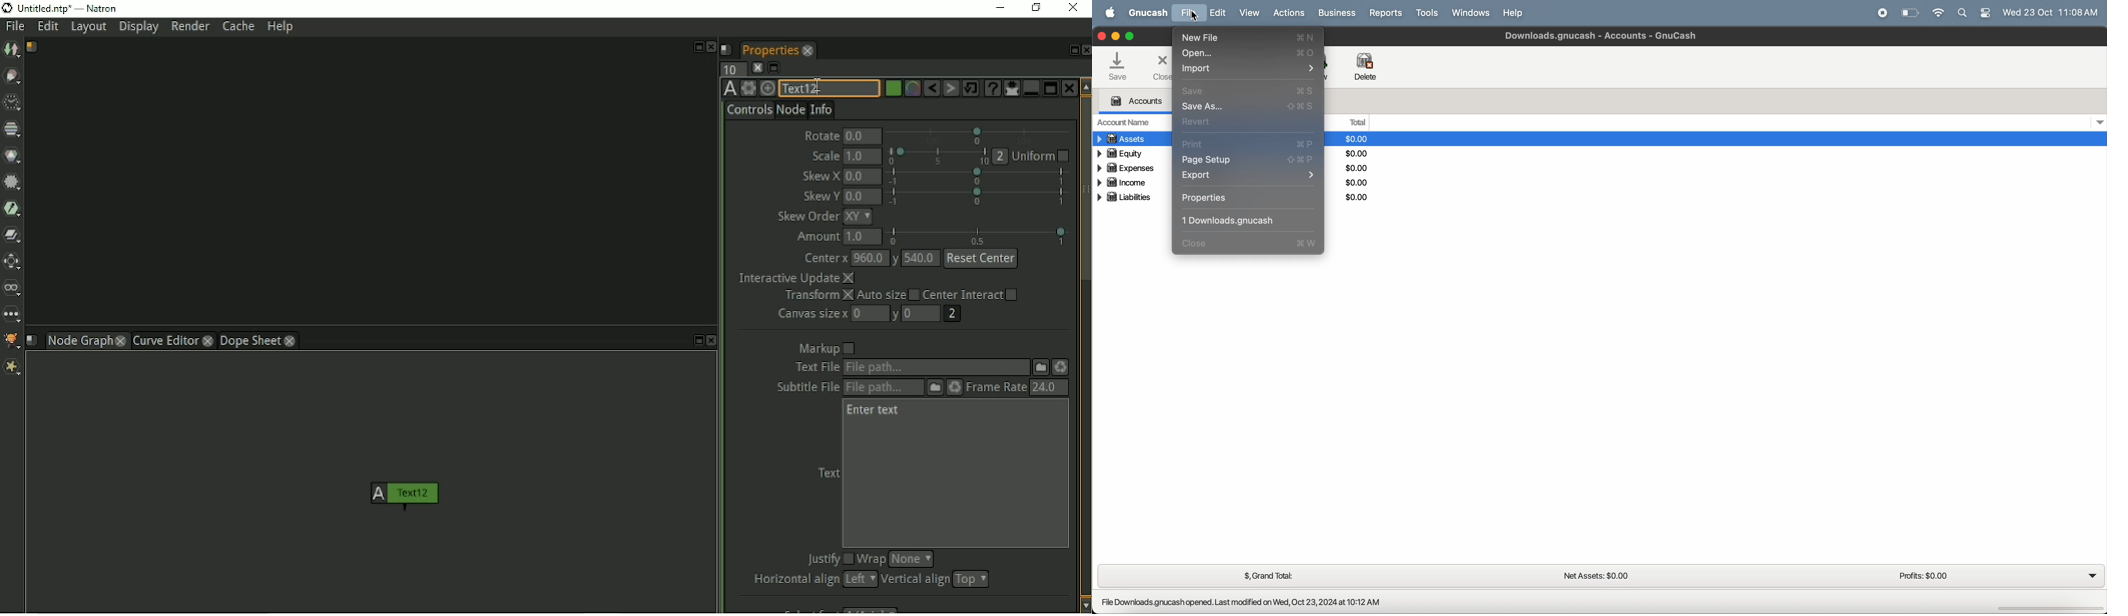 This screenshot has width=2128, height=616. What do you see at coordinates (2094, 575) in the screenshot?
I see `dropdown` at bounding box center [2094, 575].